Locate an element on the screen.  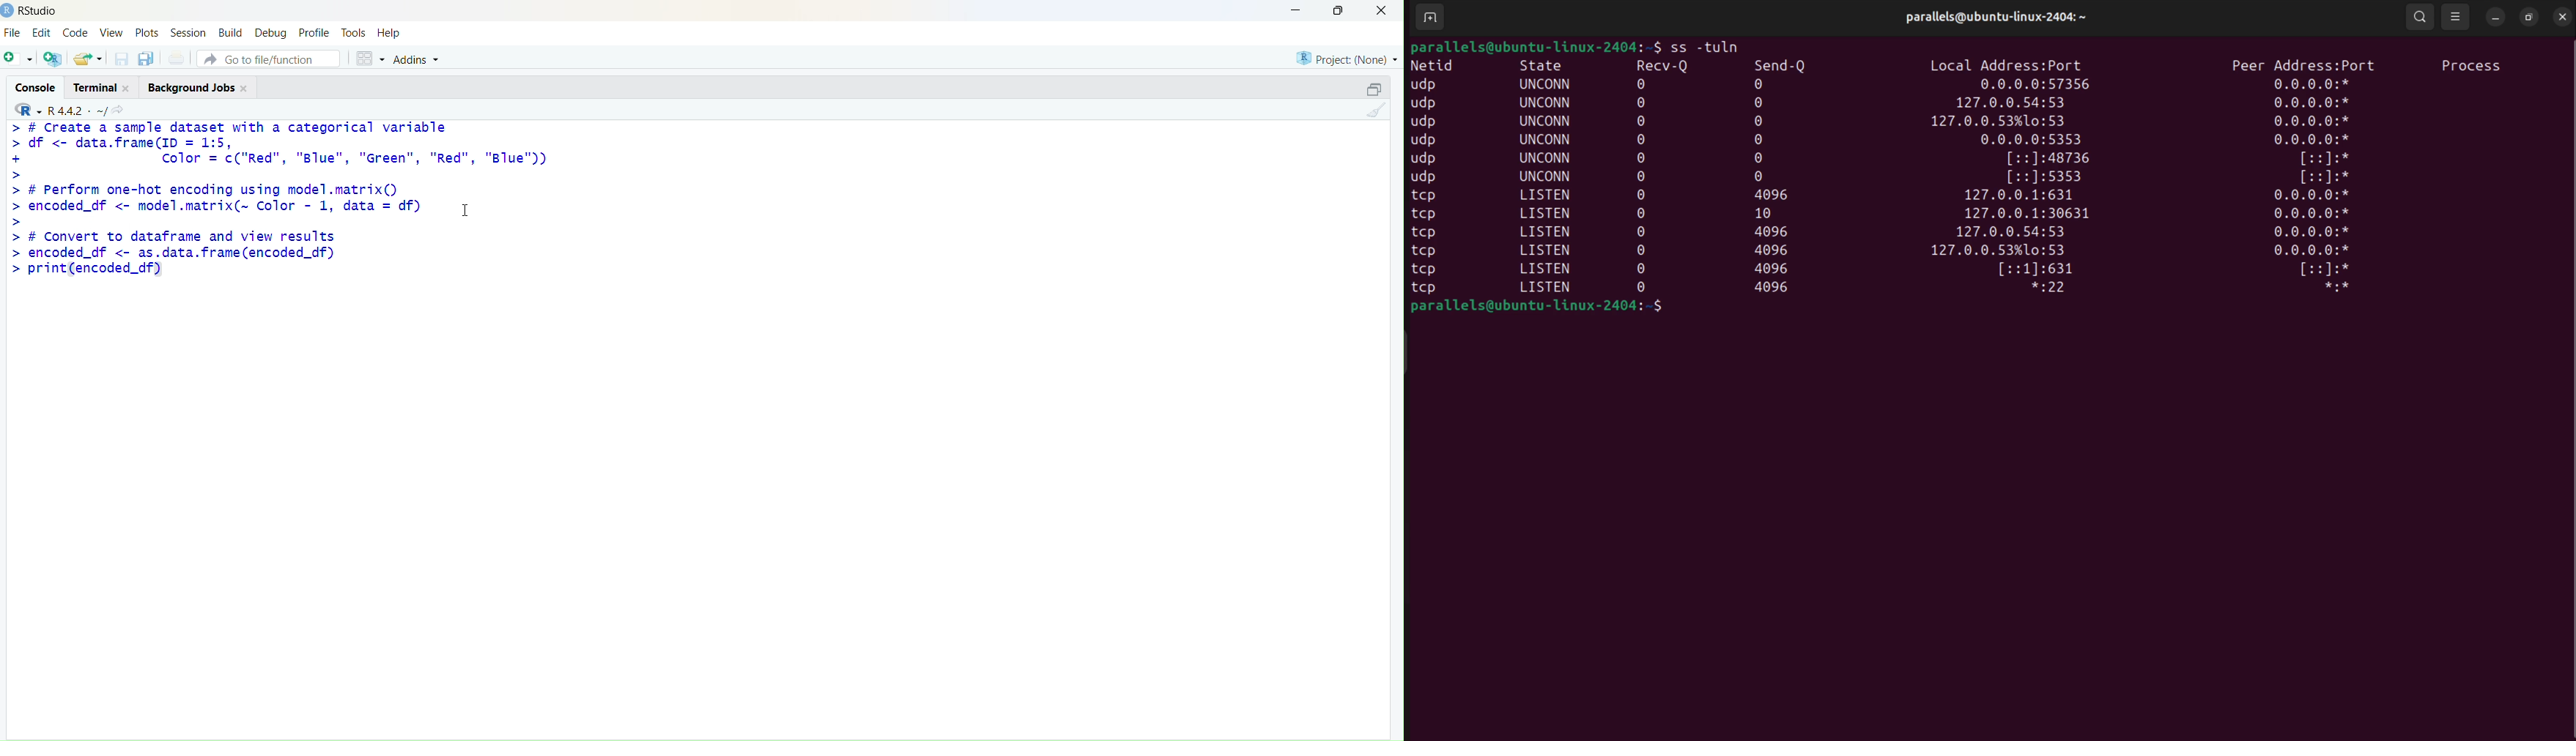
share icon is located at coordinates (118, 110).